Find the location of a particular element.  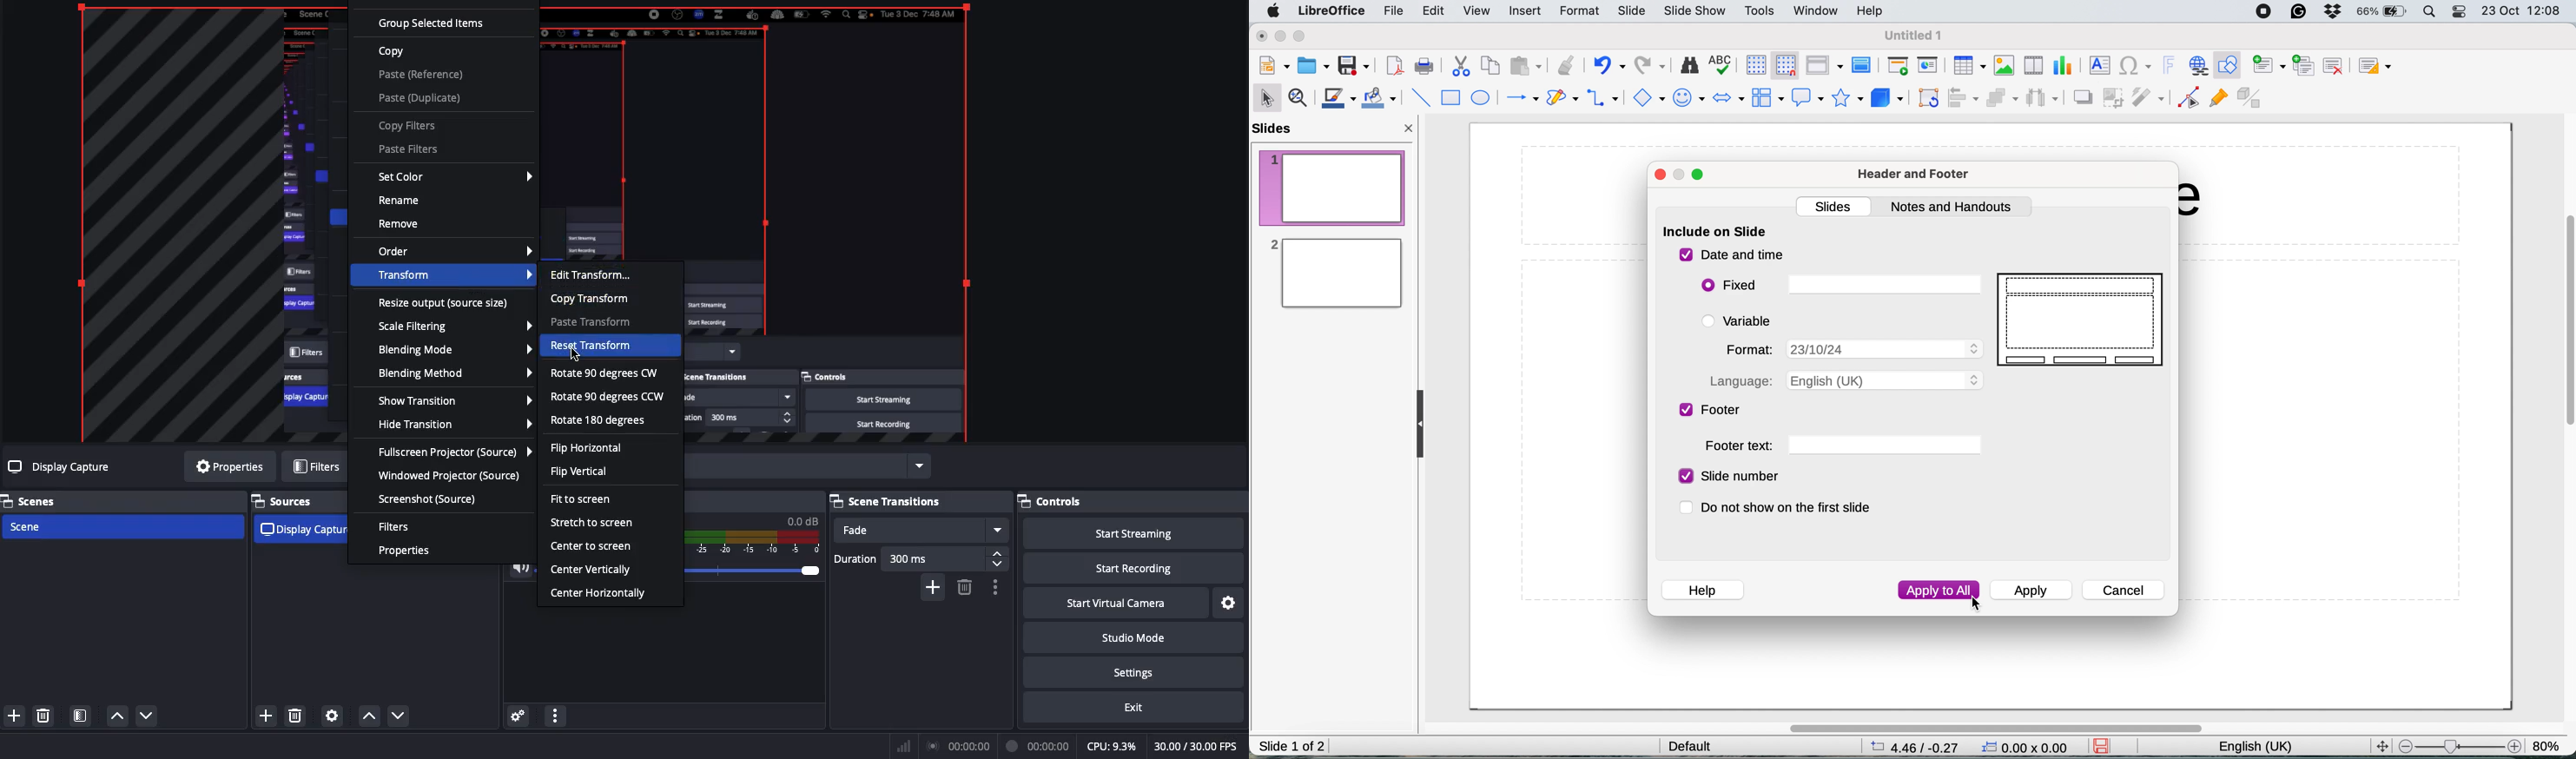

slide 1 of 2 is located at coordinates (1292, 747).